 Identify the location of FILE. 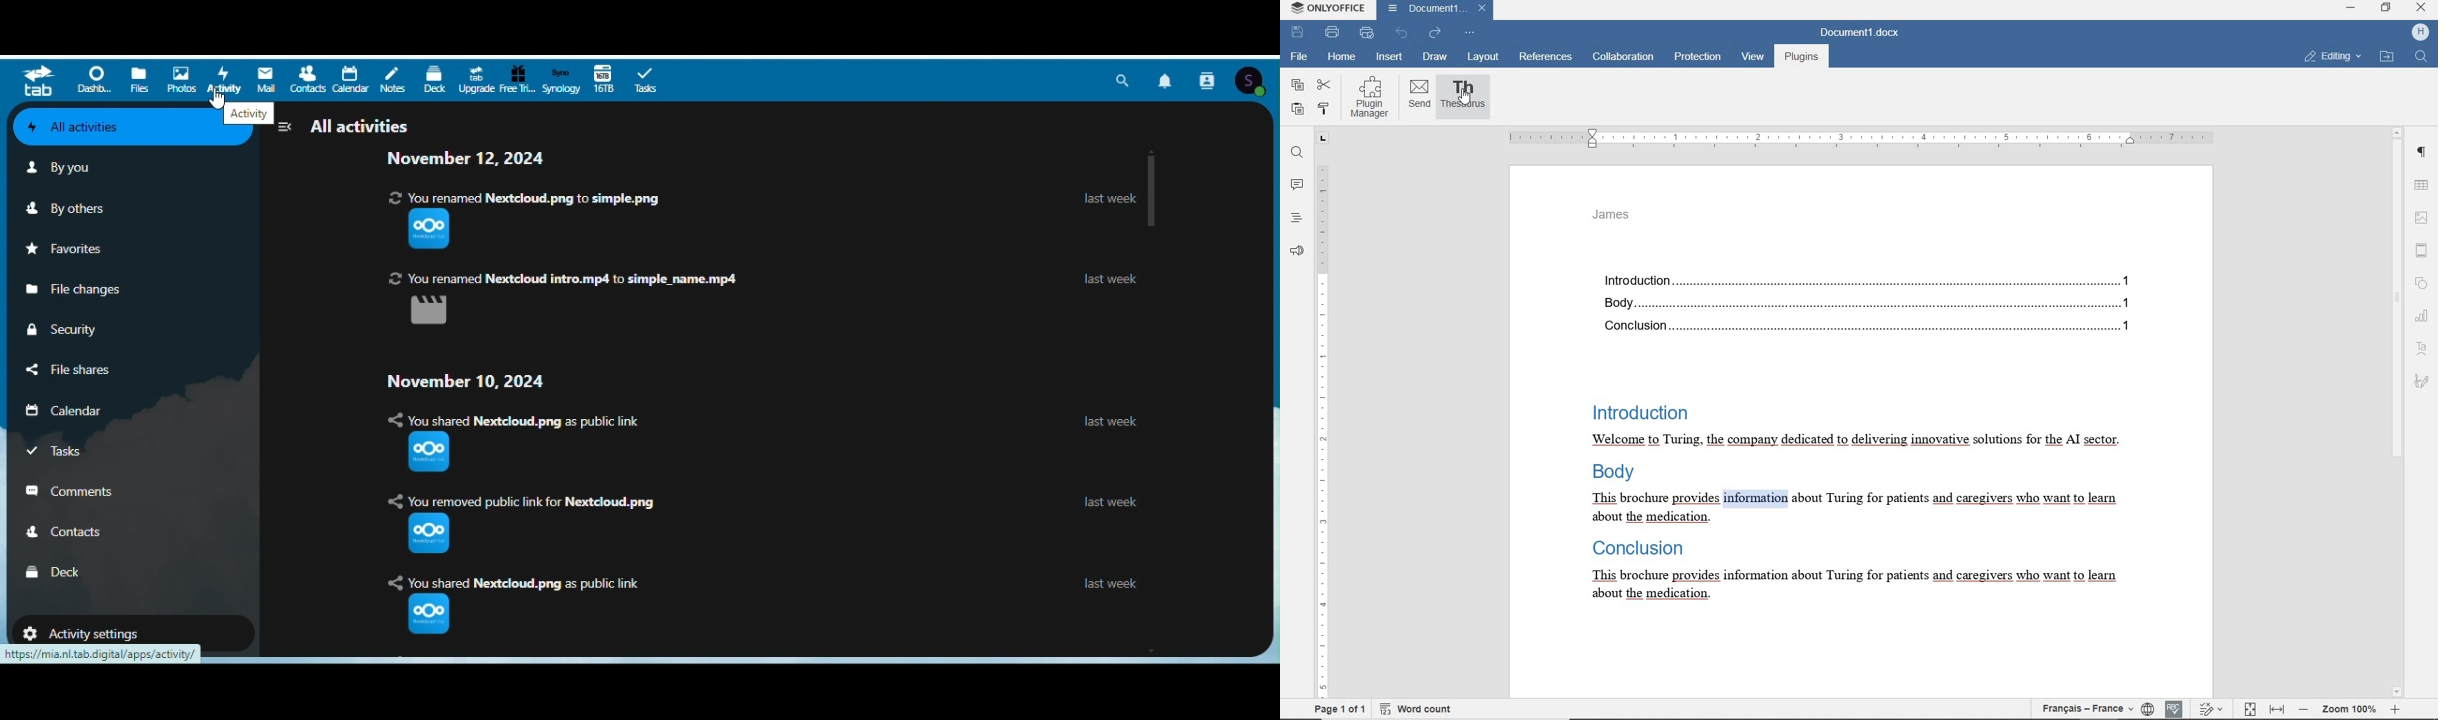
(1300, 58).